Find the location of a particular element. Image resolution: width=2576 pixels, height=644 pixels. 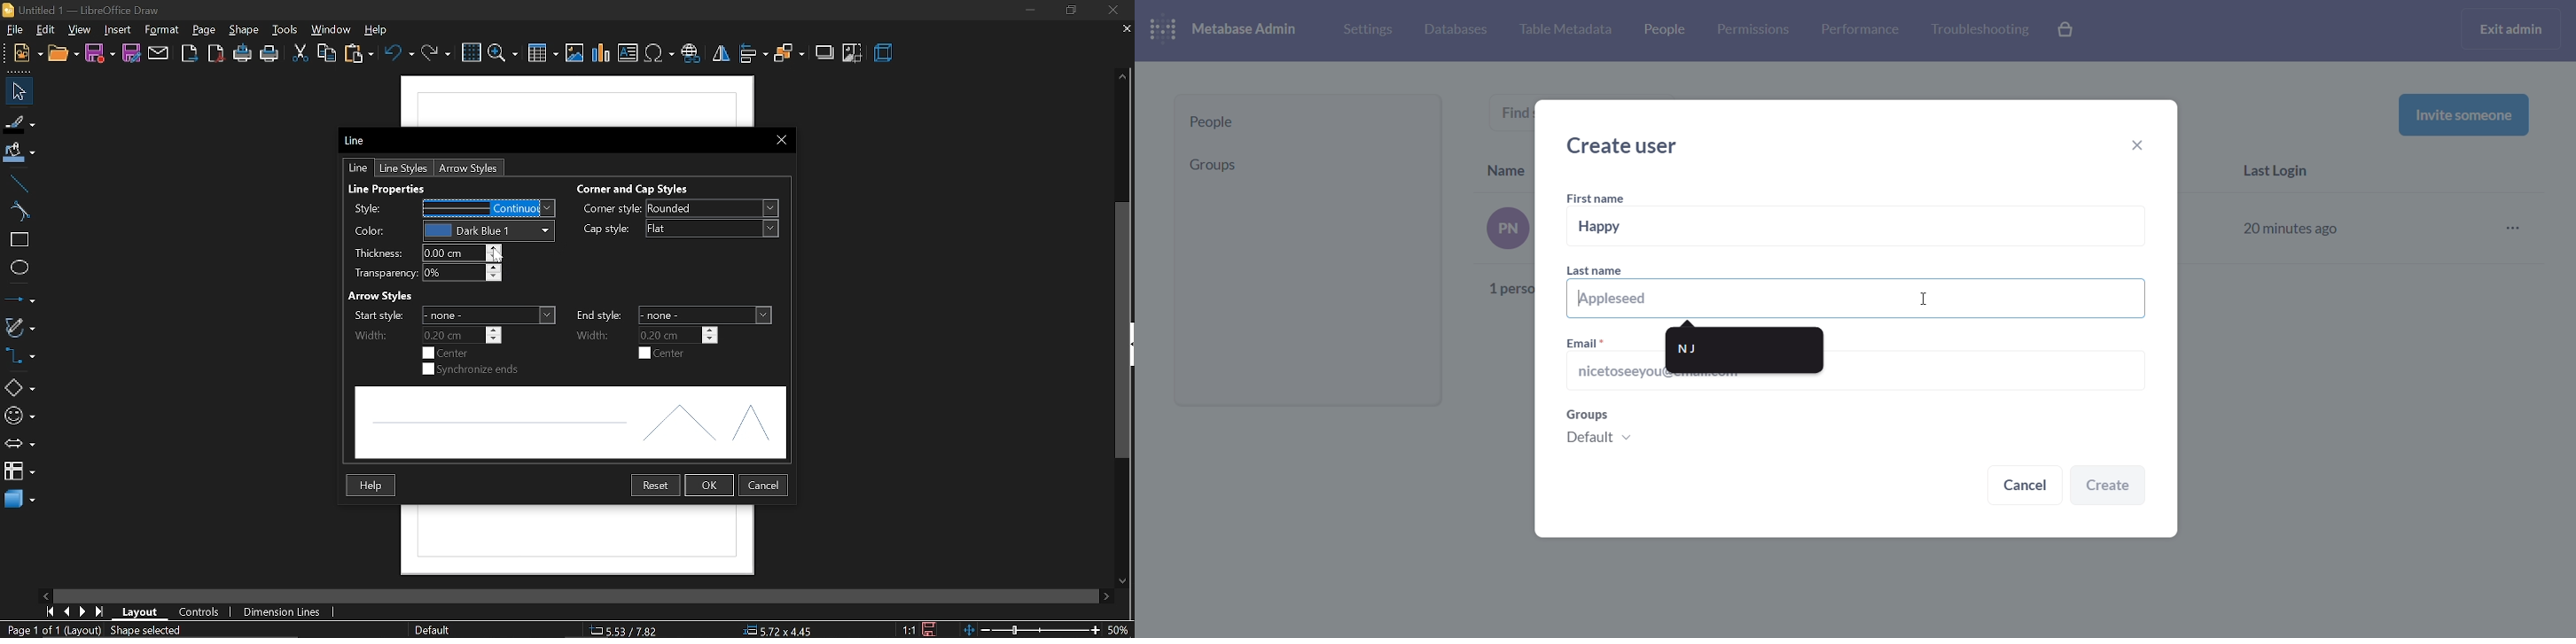

tools is located at coordinates (287, 30).